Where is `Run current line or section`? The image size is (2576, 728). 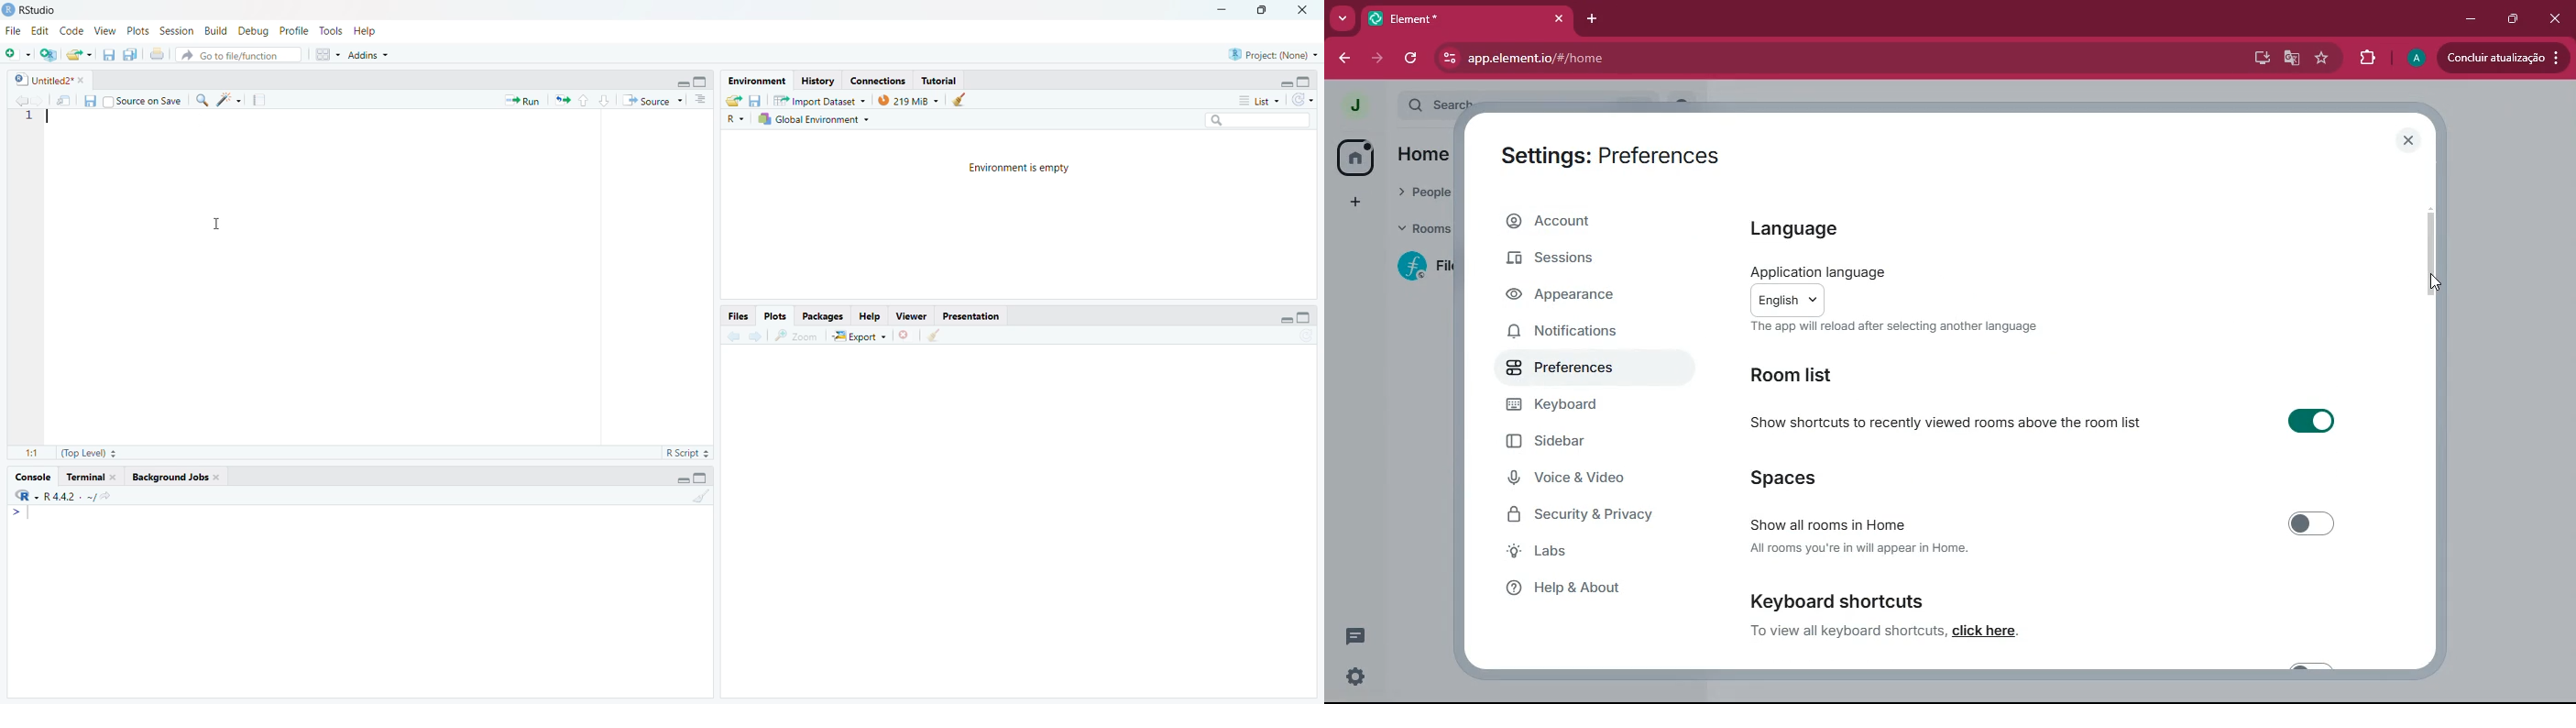
Run current line or section is located at coordinates (522, 99).